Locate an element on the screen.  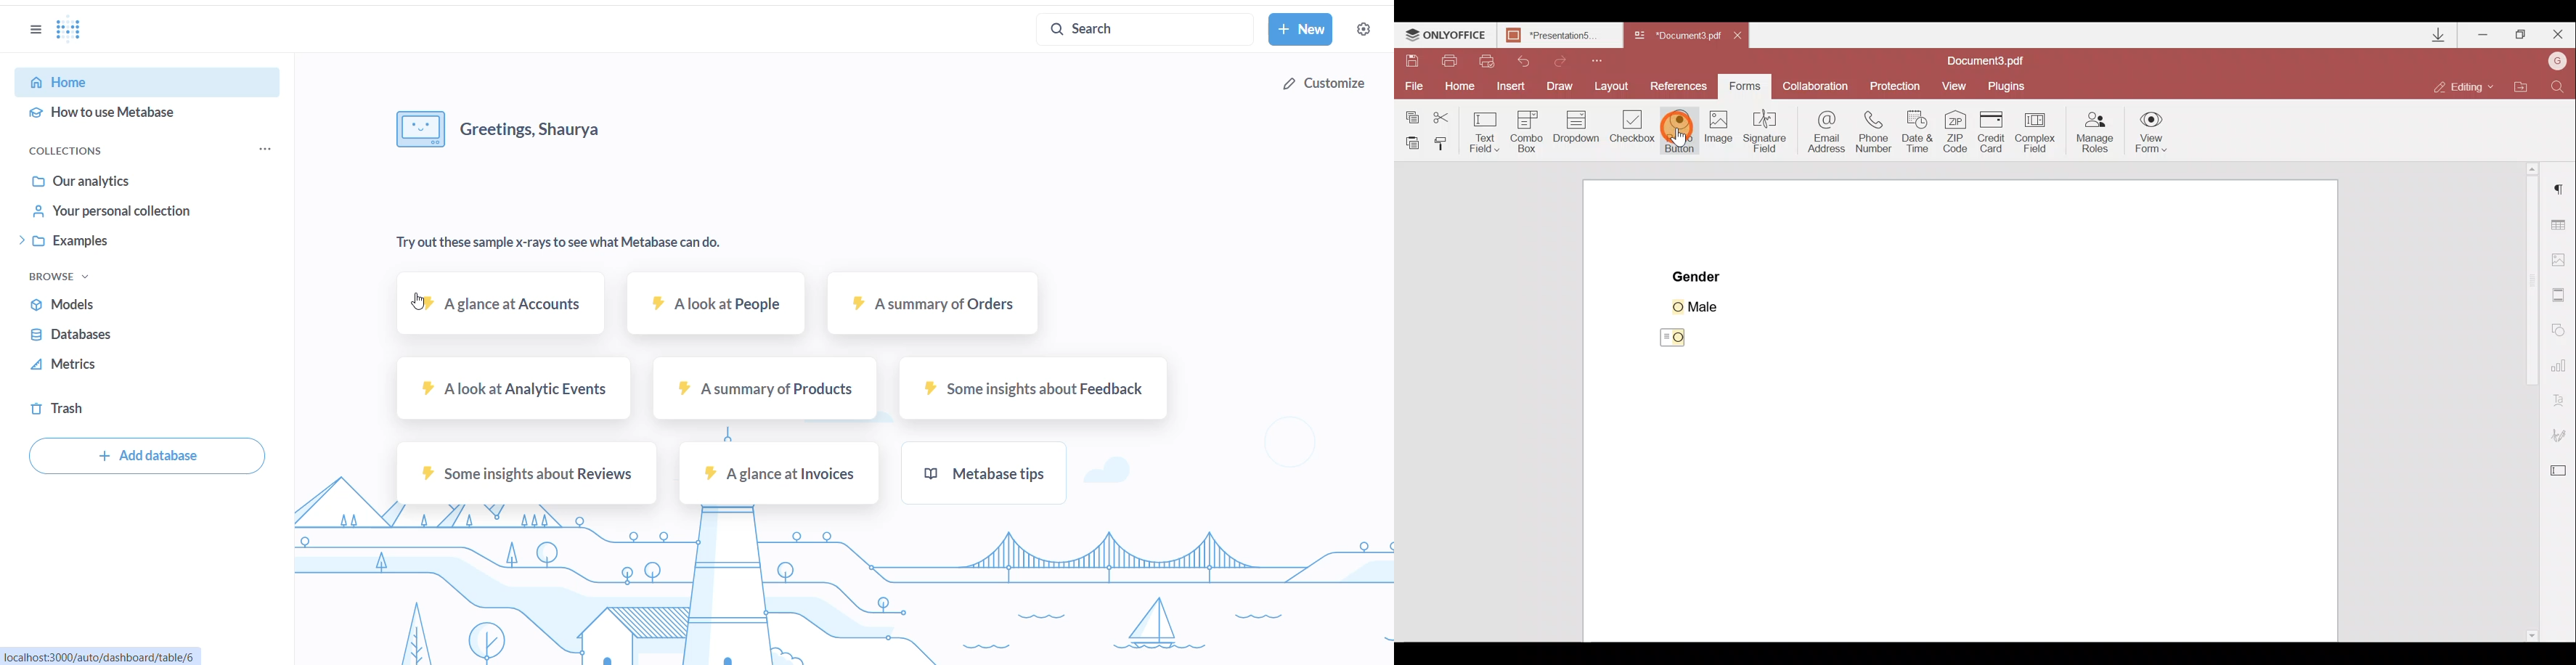
Text field is located at coordinates (1483, 130).